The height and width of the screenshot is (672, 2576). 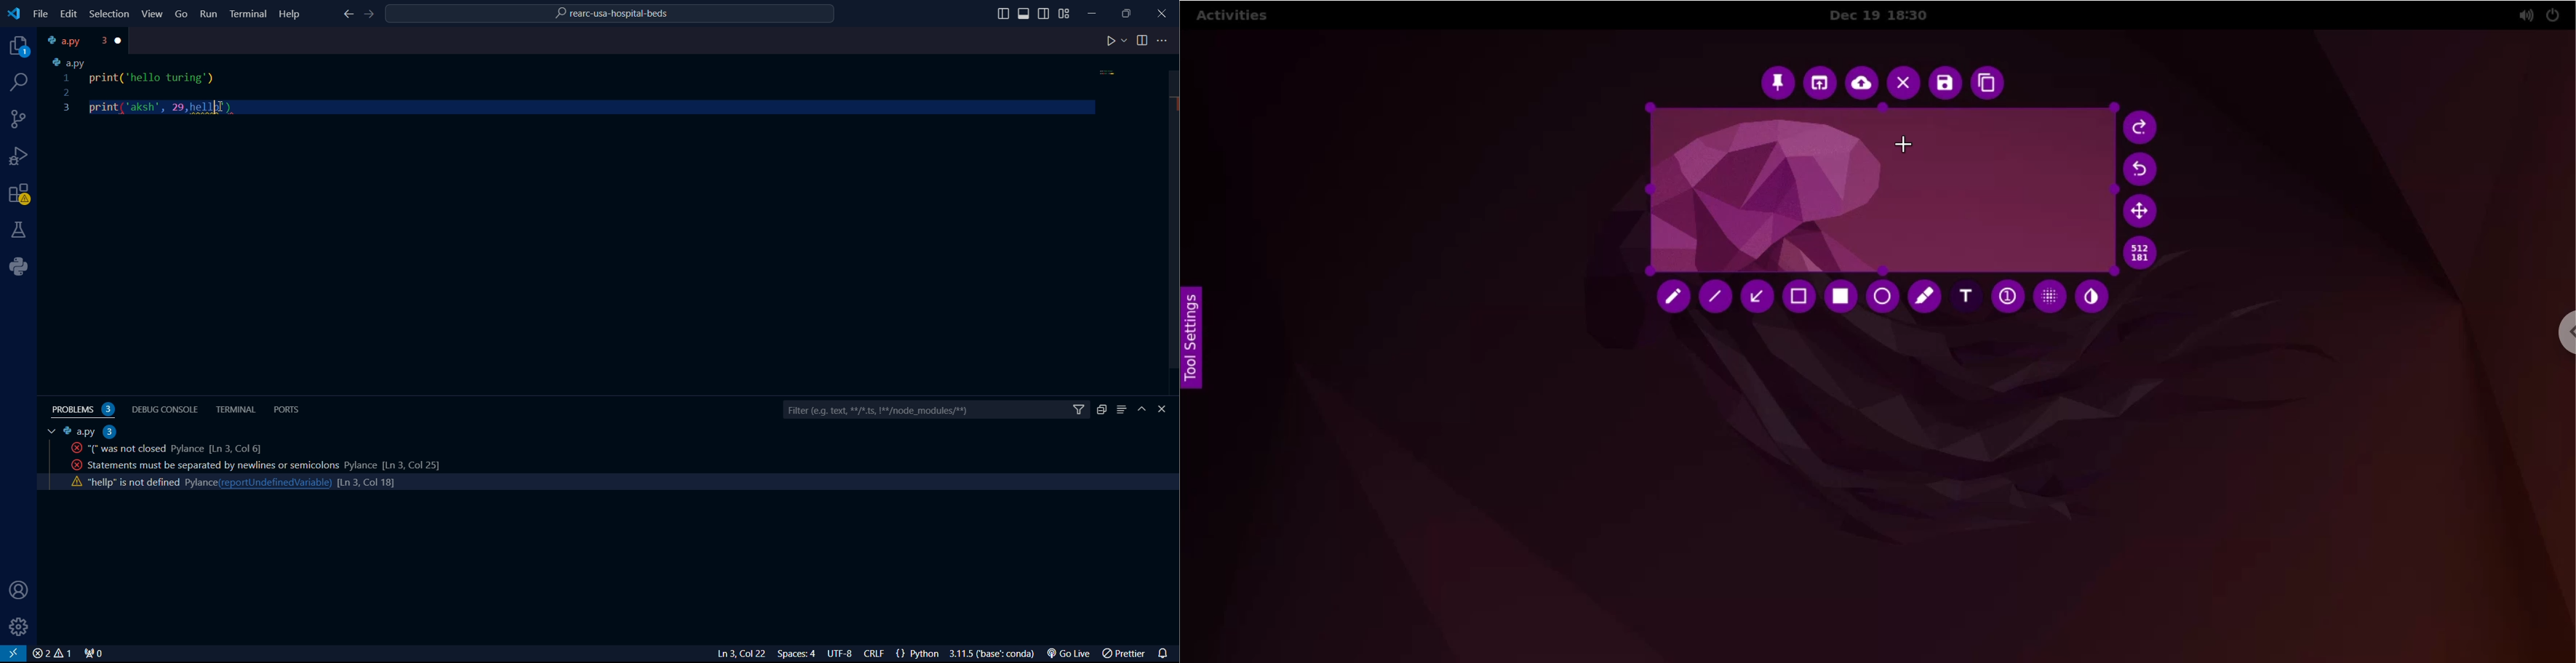 What do you see at coordinates (996, 654) in the screenshot?
I see `3.1.5` at bounding box center [996, 654].